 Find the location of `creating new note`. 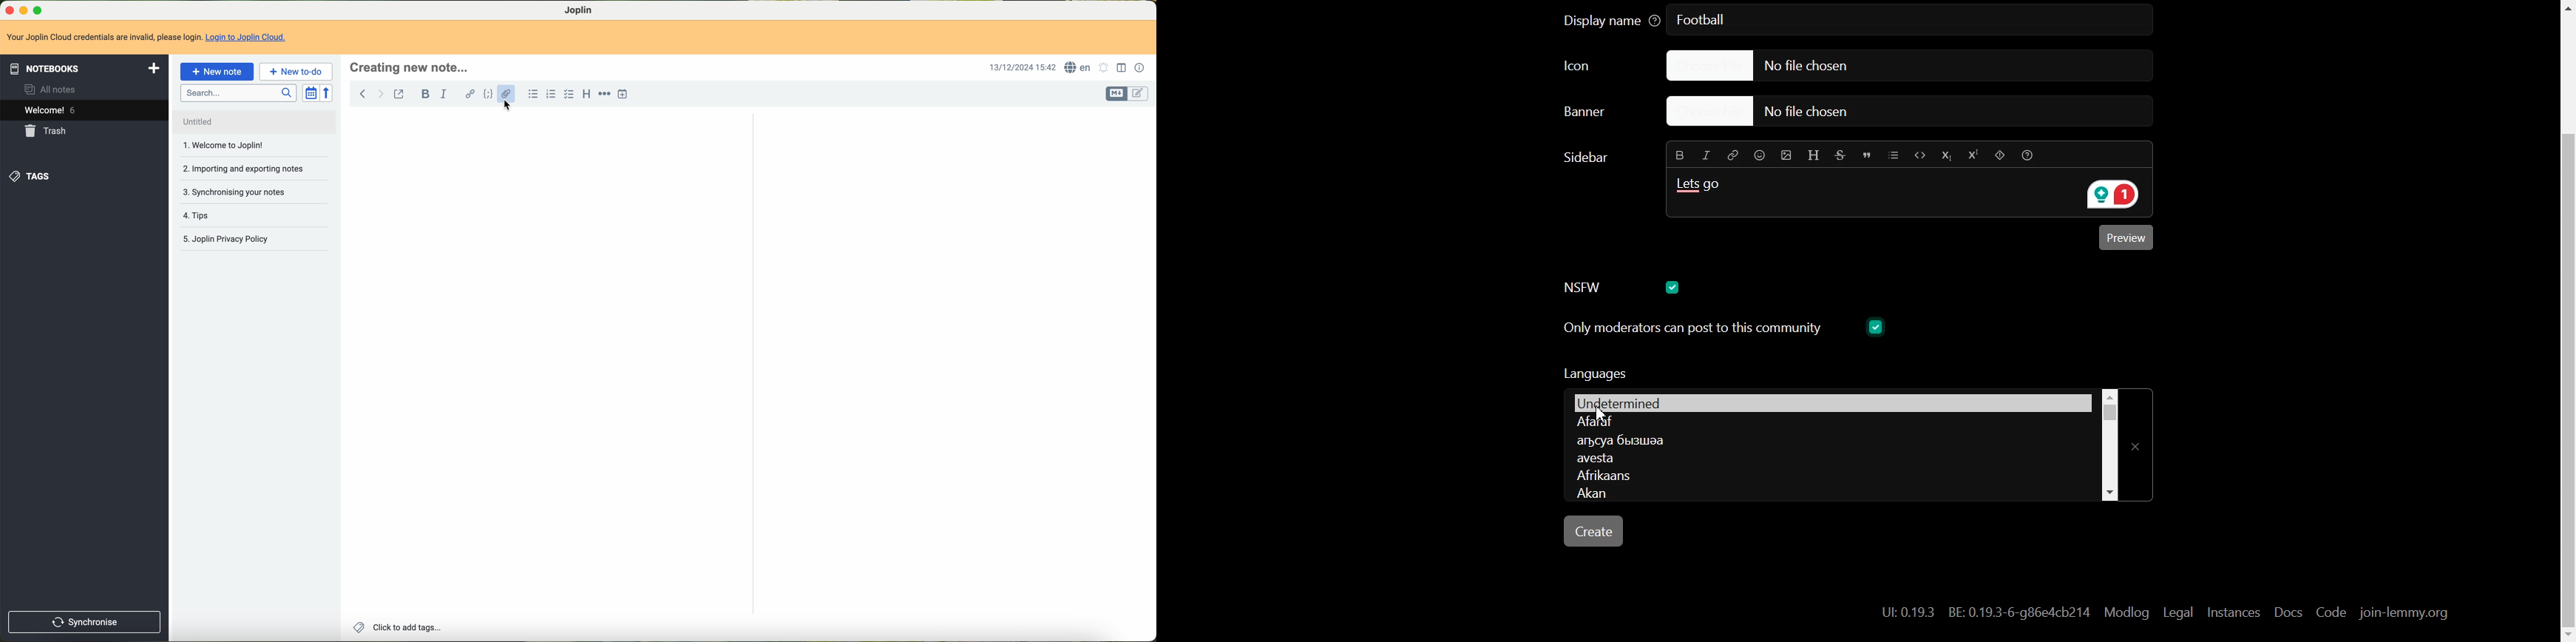

creating new note is located at coordinates (415, 68).